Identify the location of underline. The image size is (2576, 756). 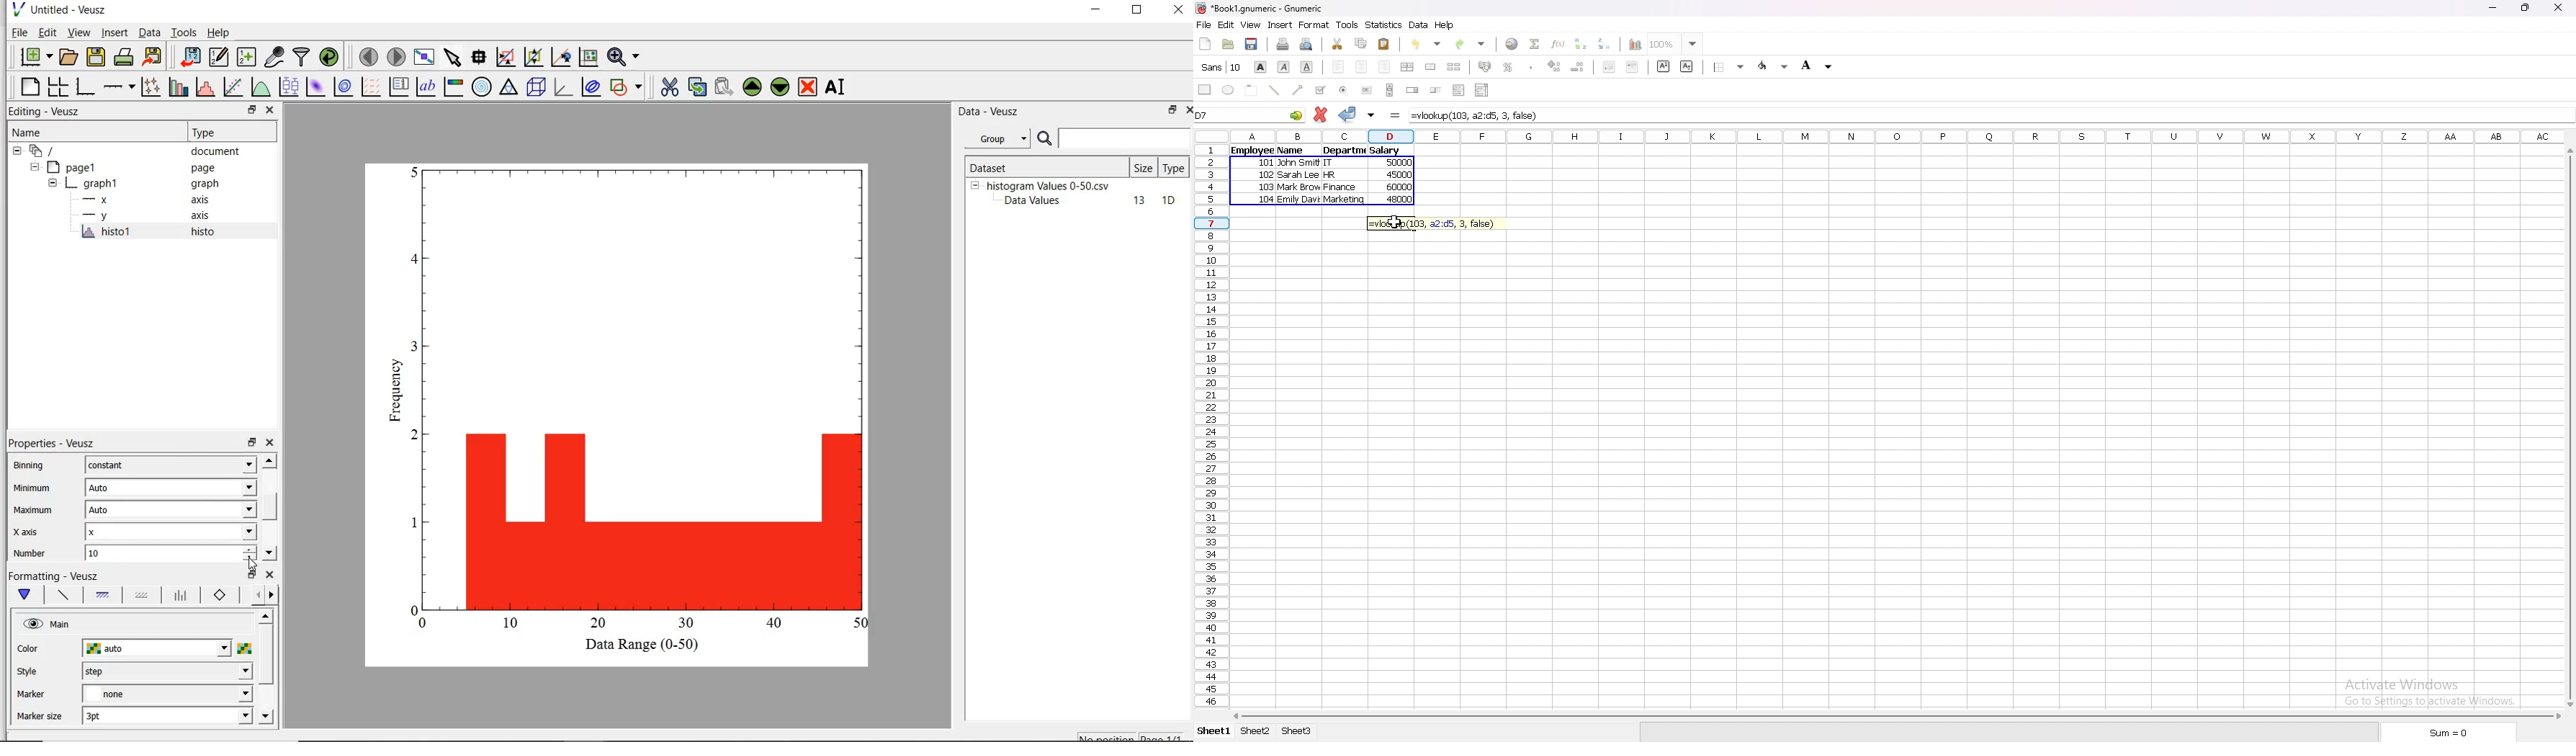
(1308, 68).